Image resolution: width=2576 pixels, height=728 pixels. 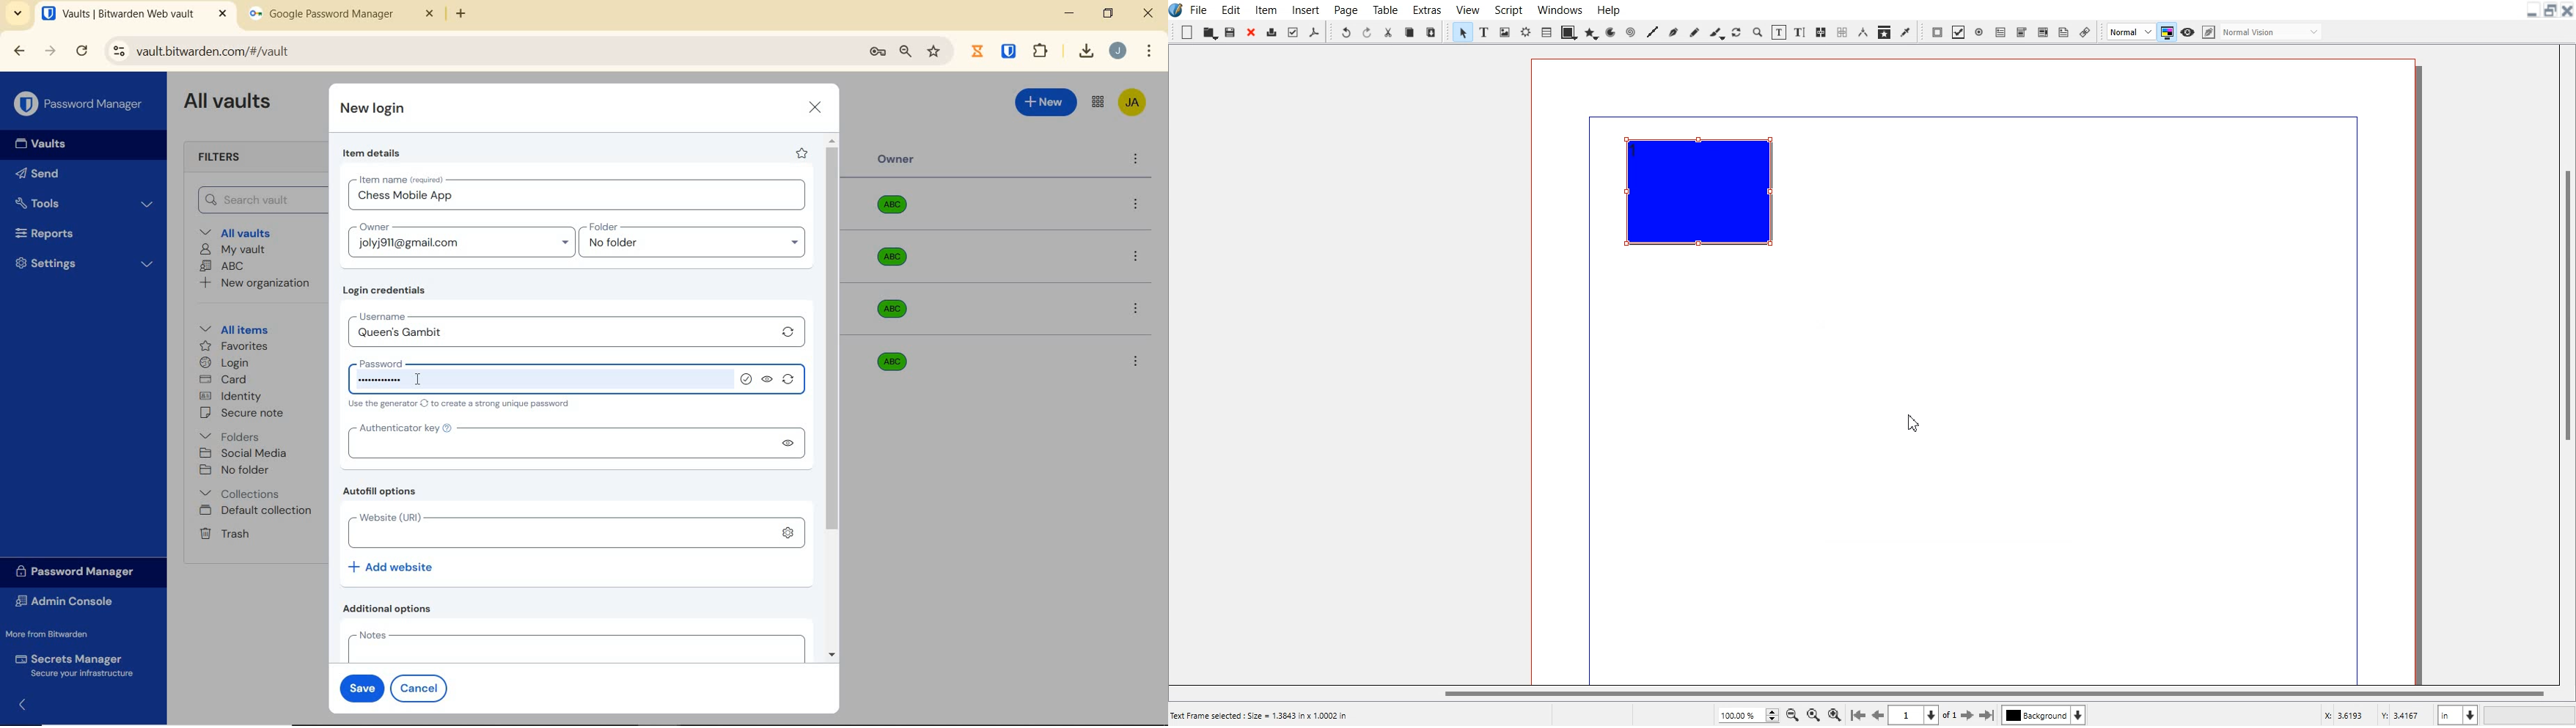 What do you see at coordinates (1409, 31) in the screenshot?
I see `Copy` at bounding box center [1409, 31].